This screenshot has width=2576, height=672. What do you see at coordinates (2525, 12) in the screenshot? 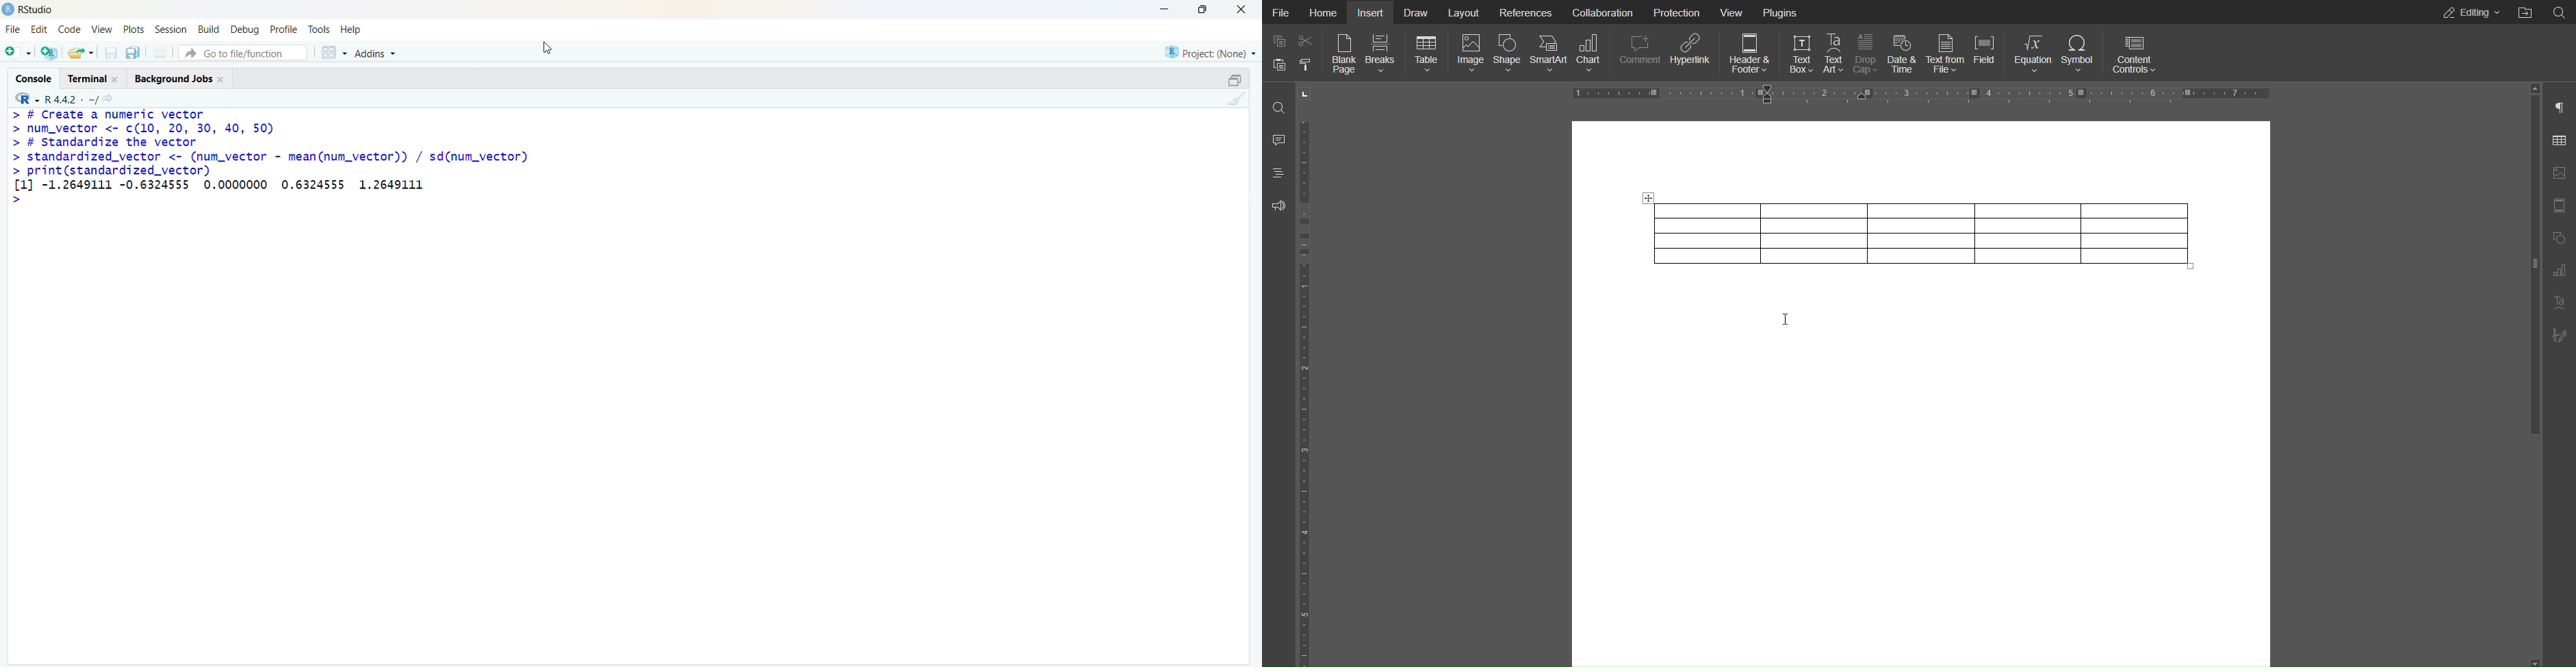
I see `Open File Location` at bounding box center [2525, 12].